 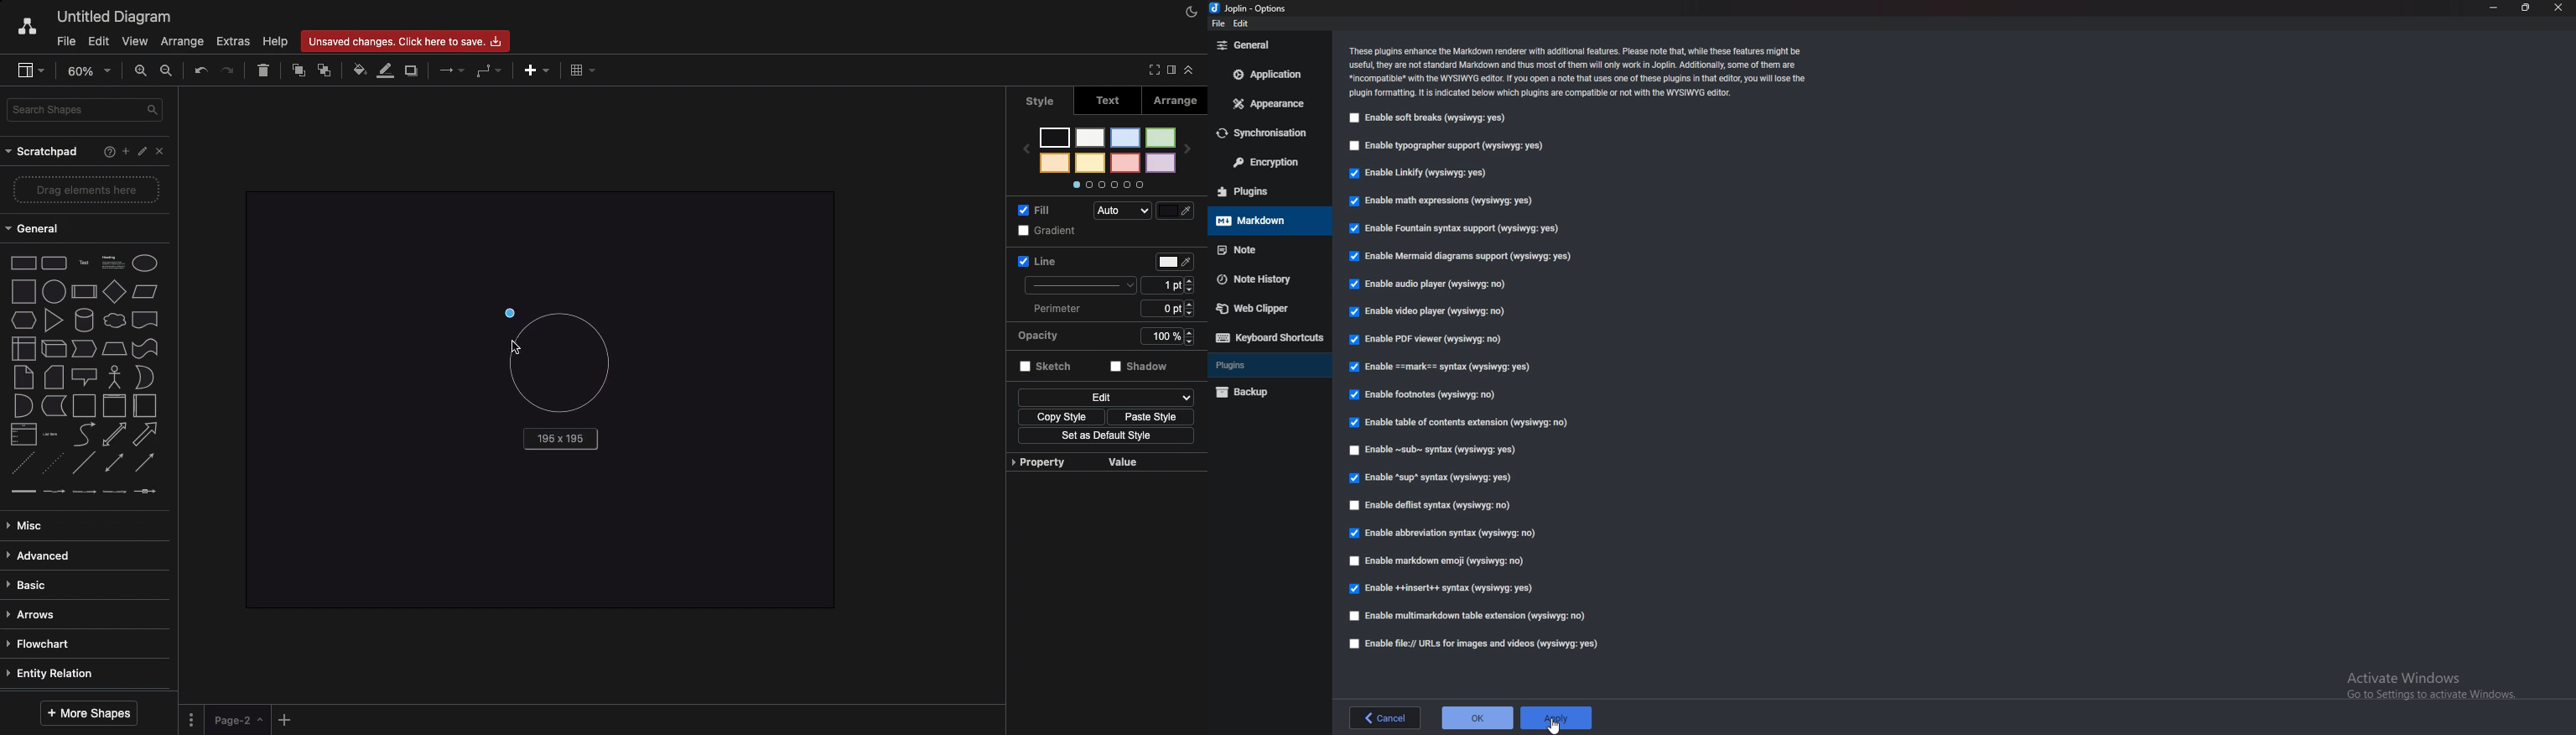 I want to click on Note history, so click(x=1264, y=278).